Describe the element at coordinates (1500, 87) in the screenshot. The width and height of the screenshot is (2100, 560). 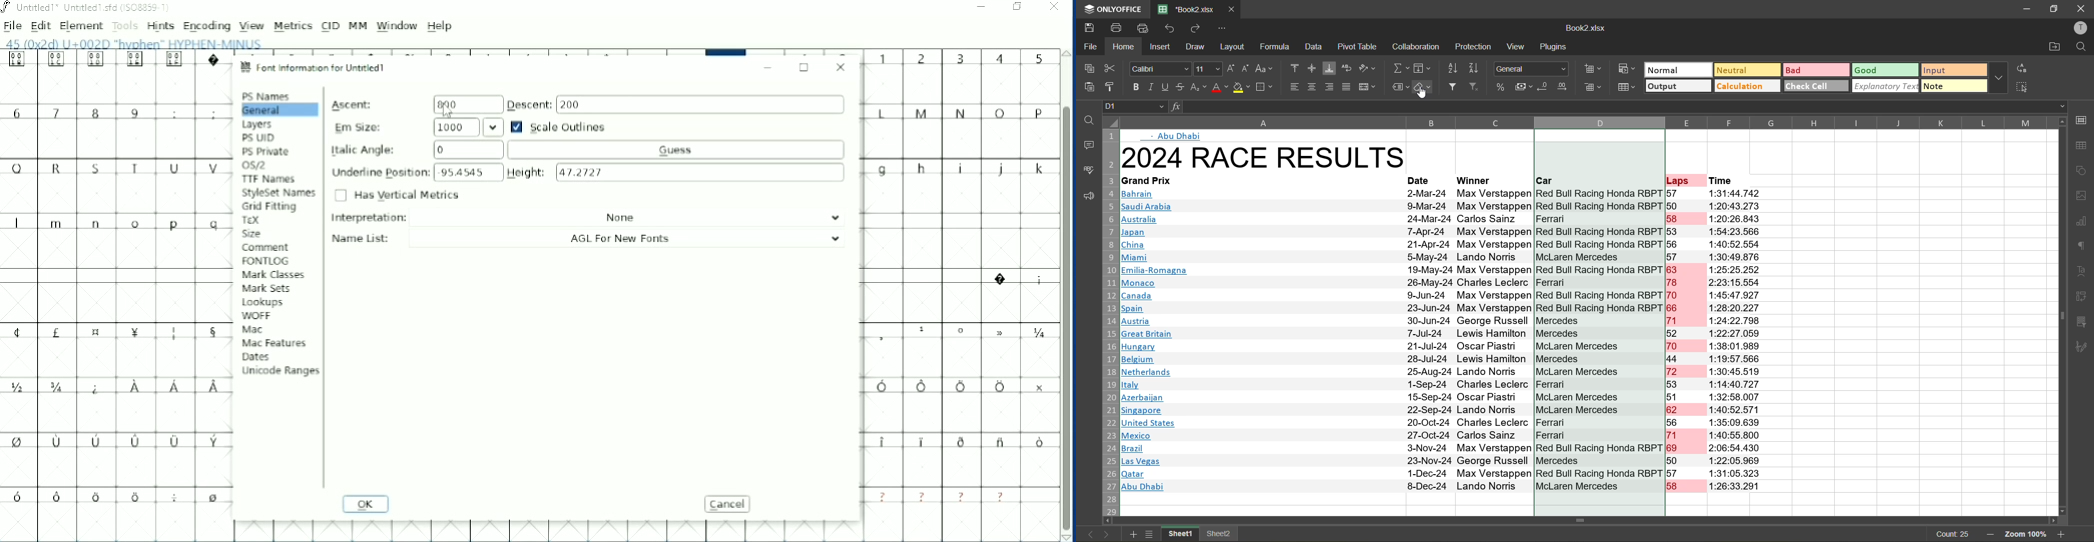
I see `percent` at that location.